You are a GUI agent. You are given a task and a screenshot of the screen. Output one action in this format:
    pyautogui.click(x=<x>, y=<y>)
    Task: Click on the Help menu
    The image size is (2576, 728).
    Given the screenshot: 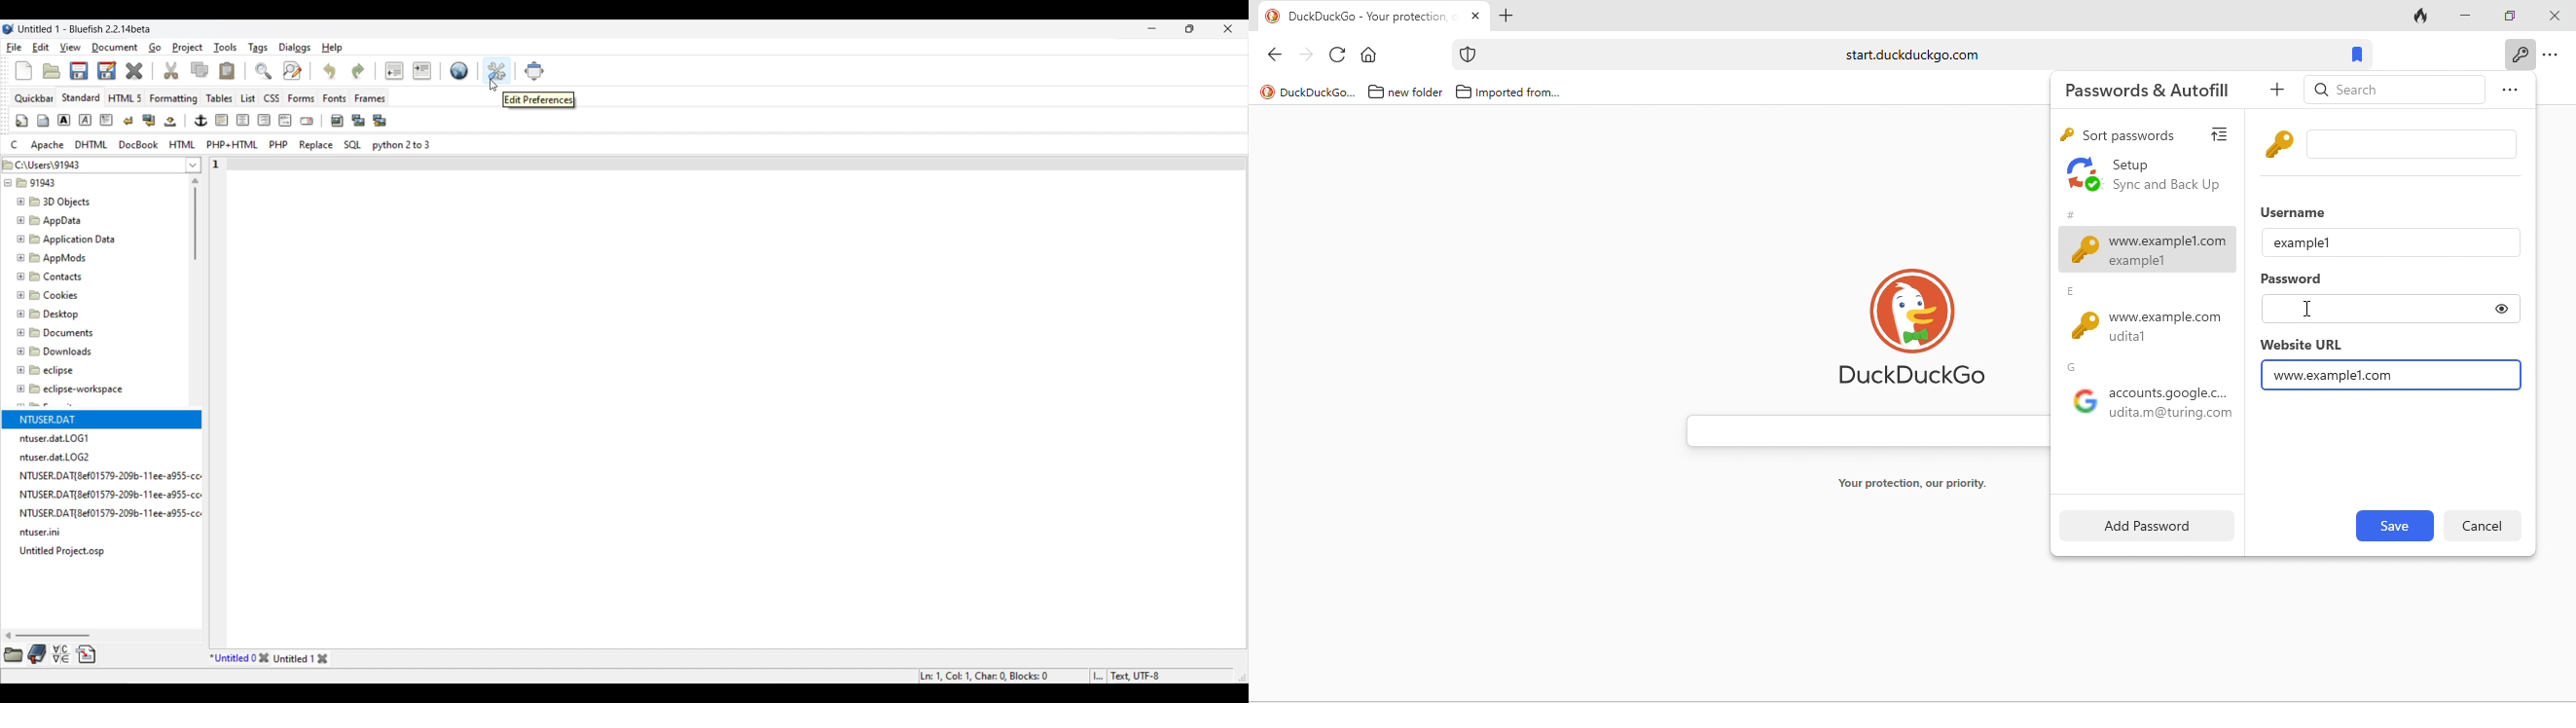 What is the action you would take?
    pyautogui.click(x=332, y=48)
    